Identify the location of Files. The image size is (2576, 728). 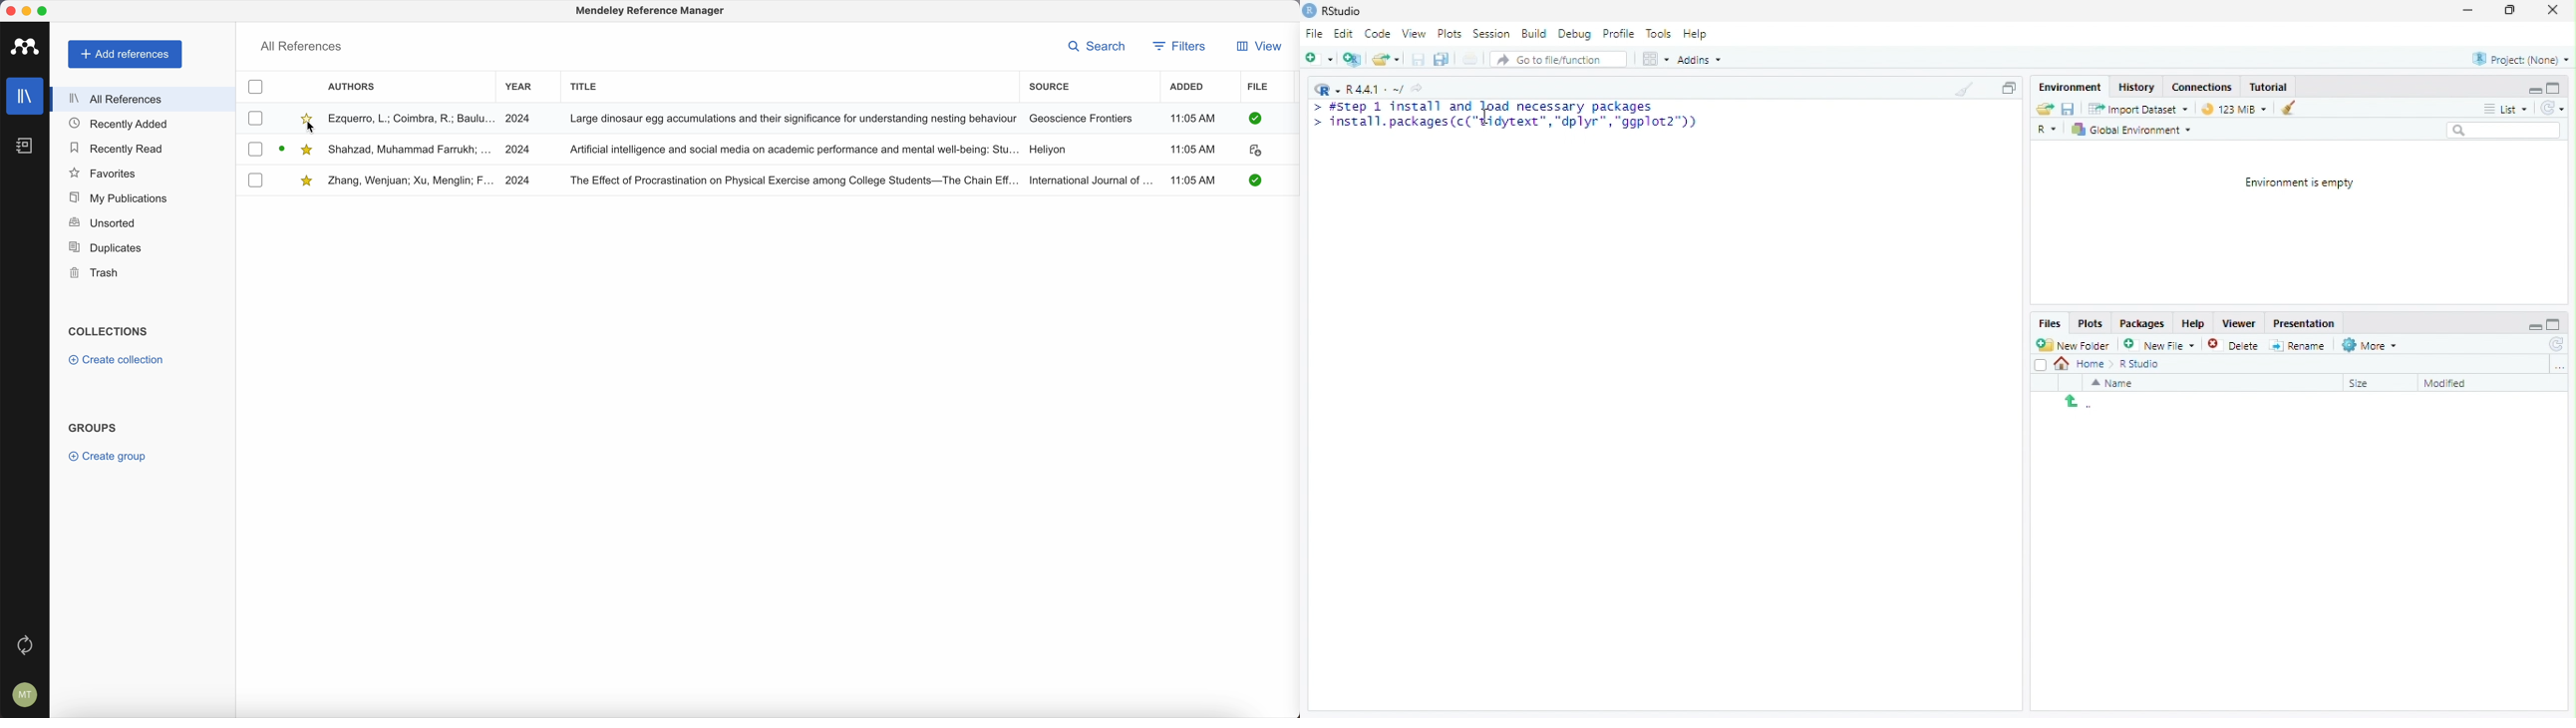
(2051, 323).